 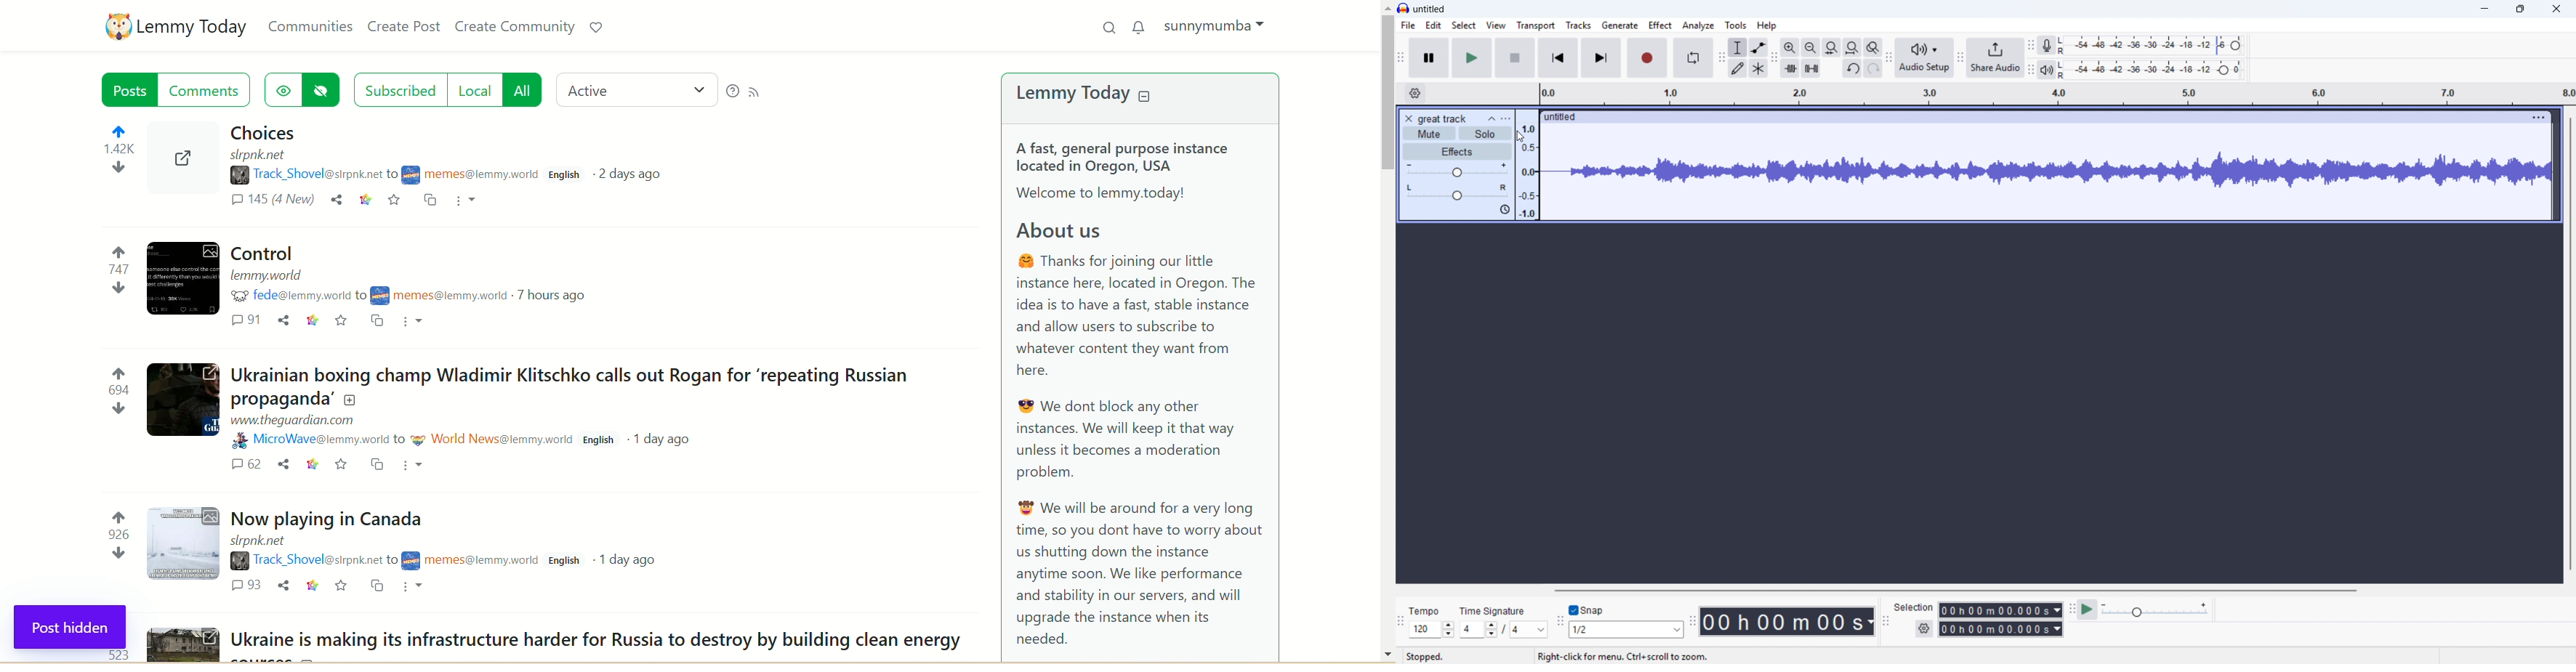 I want to click on Edit , so click(x=1433, y=26).